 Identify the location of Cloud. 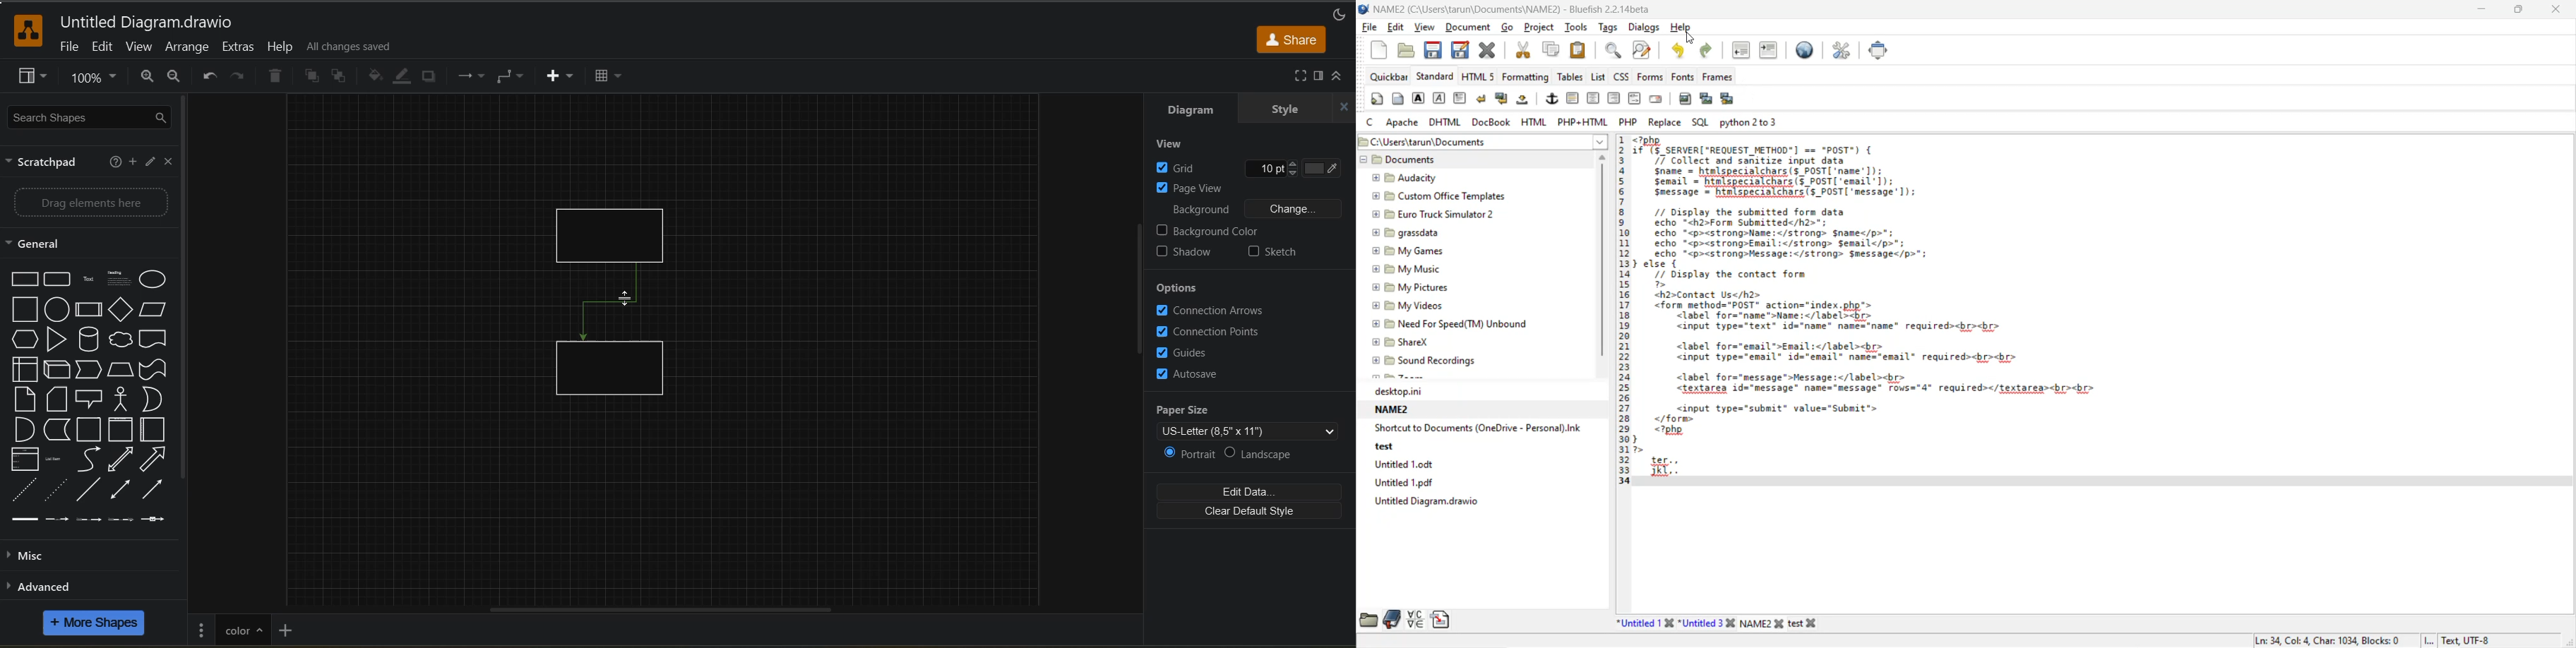
(121, 338).